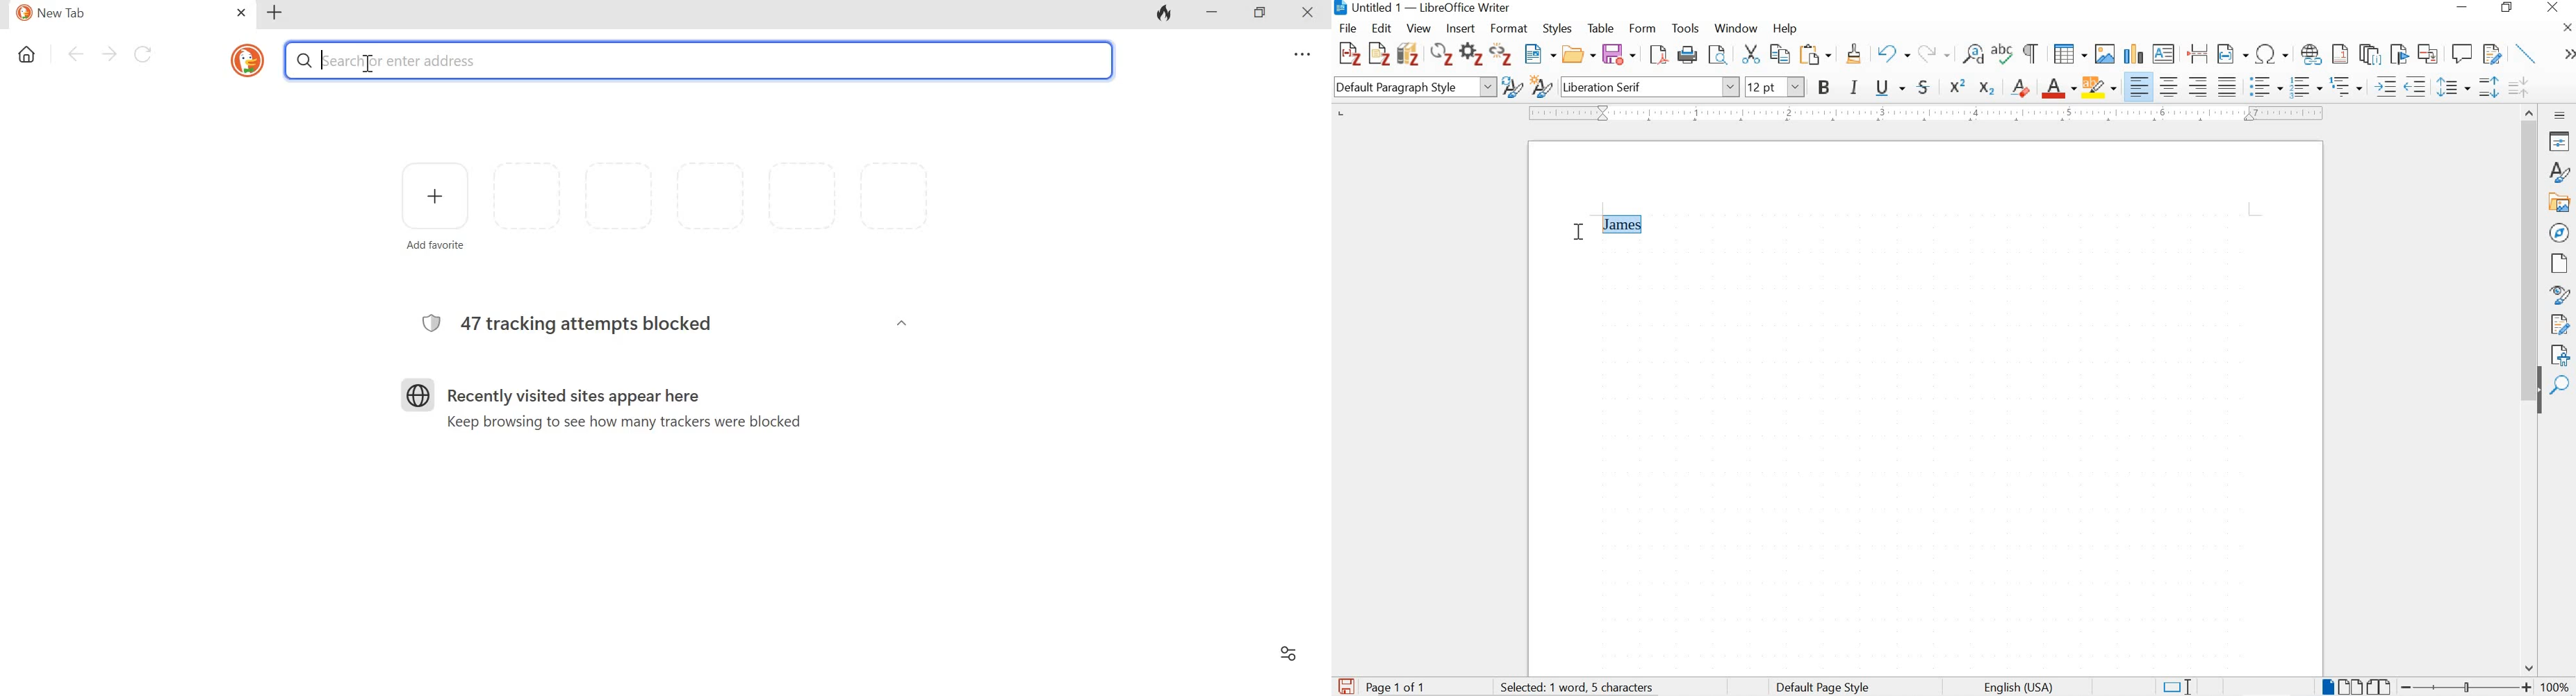 The width and height of the screenshot is (2576, 700). What do you see at coordinates (1892, 55) in the screenshot?
I see `undo` at bounding box center [1892, 55].